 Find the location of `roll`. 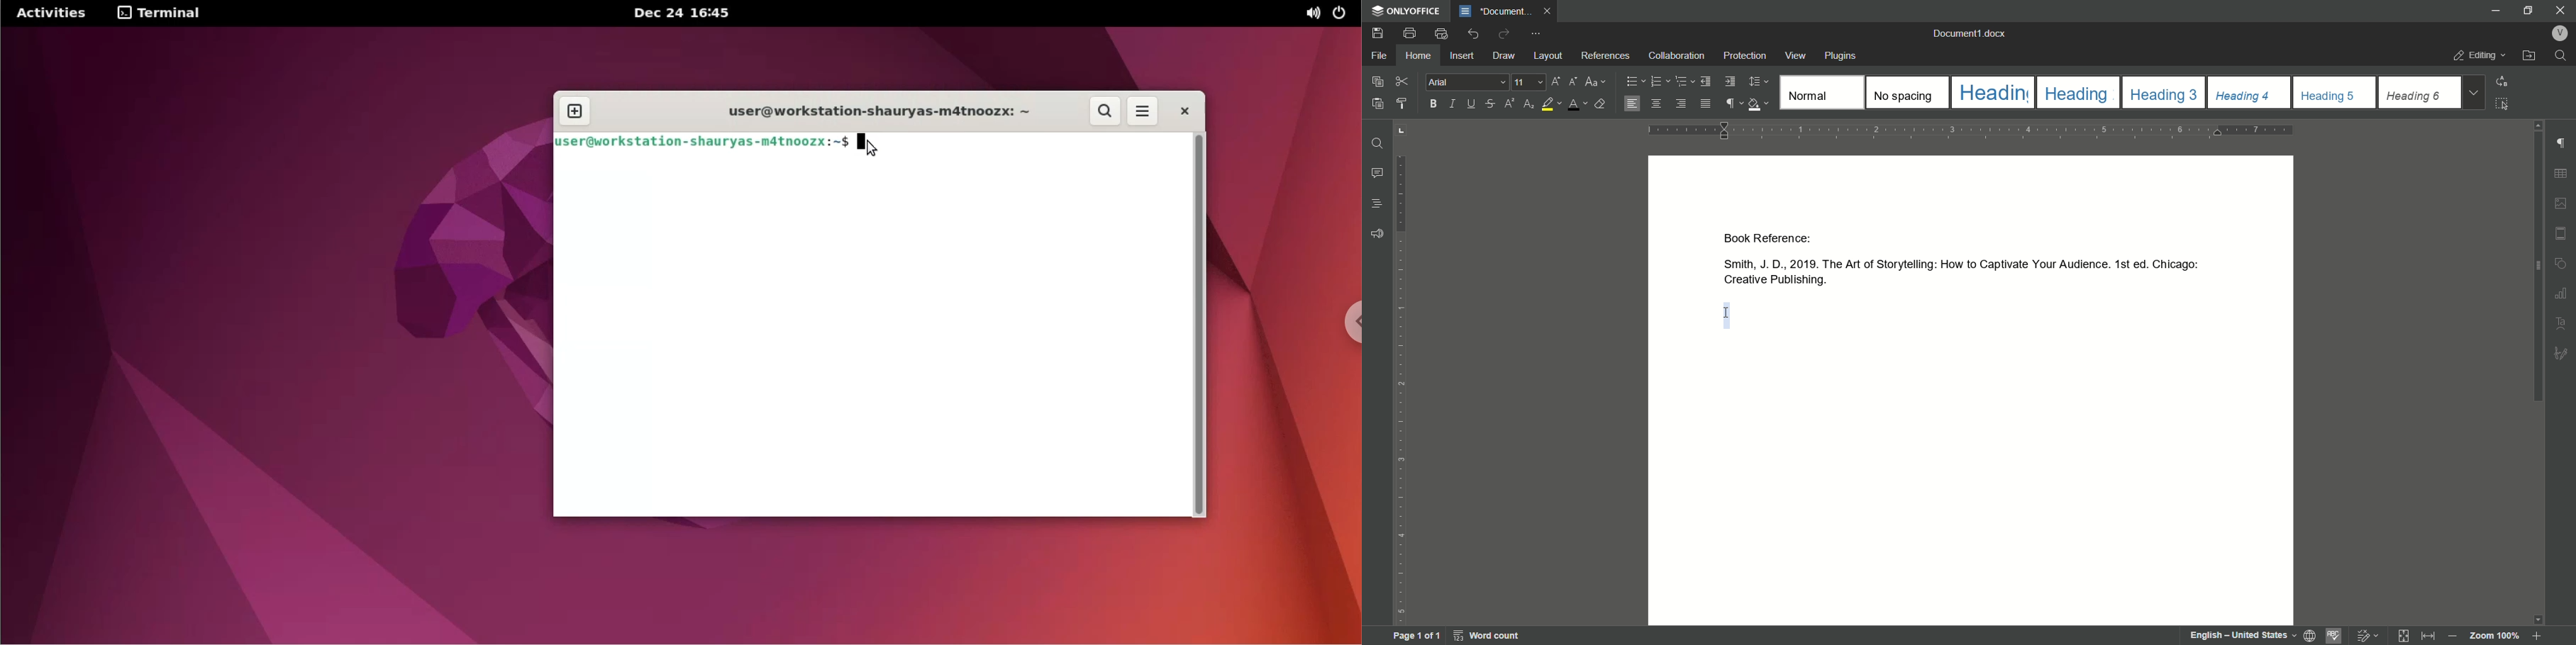

roll is located at coordinates (2539, 126).